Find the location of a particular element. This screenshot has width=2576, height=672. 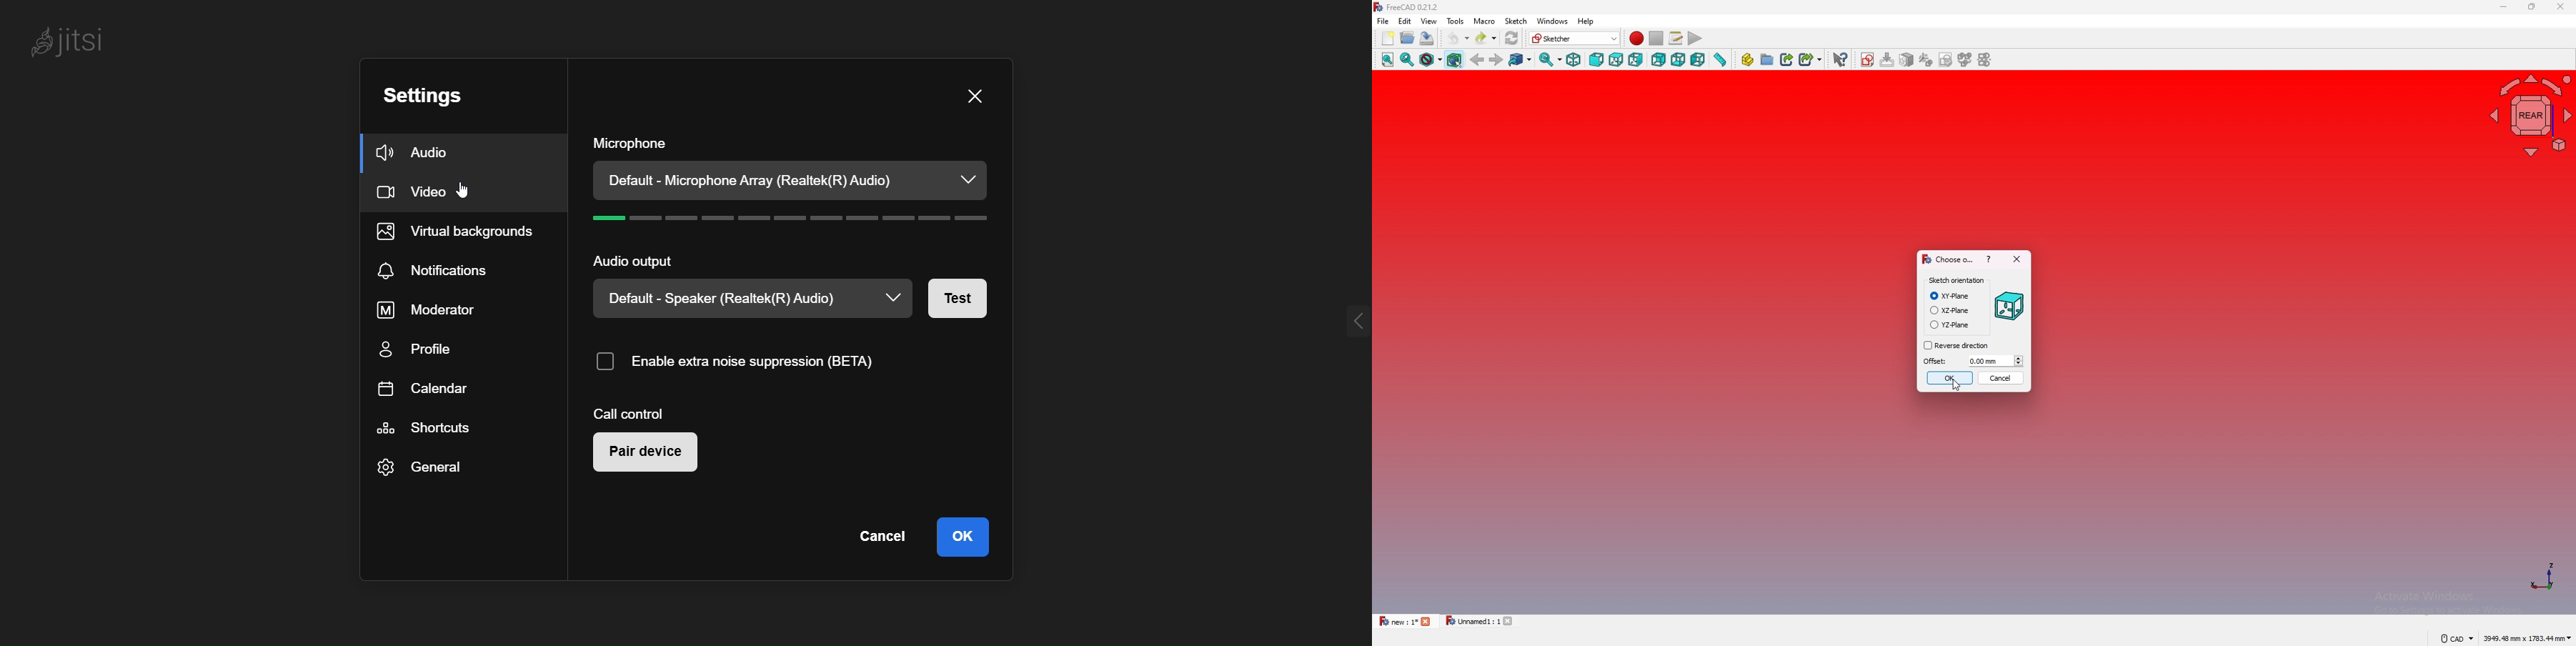

enable noise suppression (BETA) is located at coordinates (745, 362).